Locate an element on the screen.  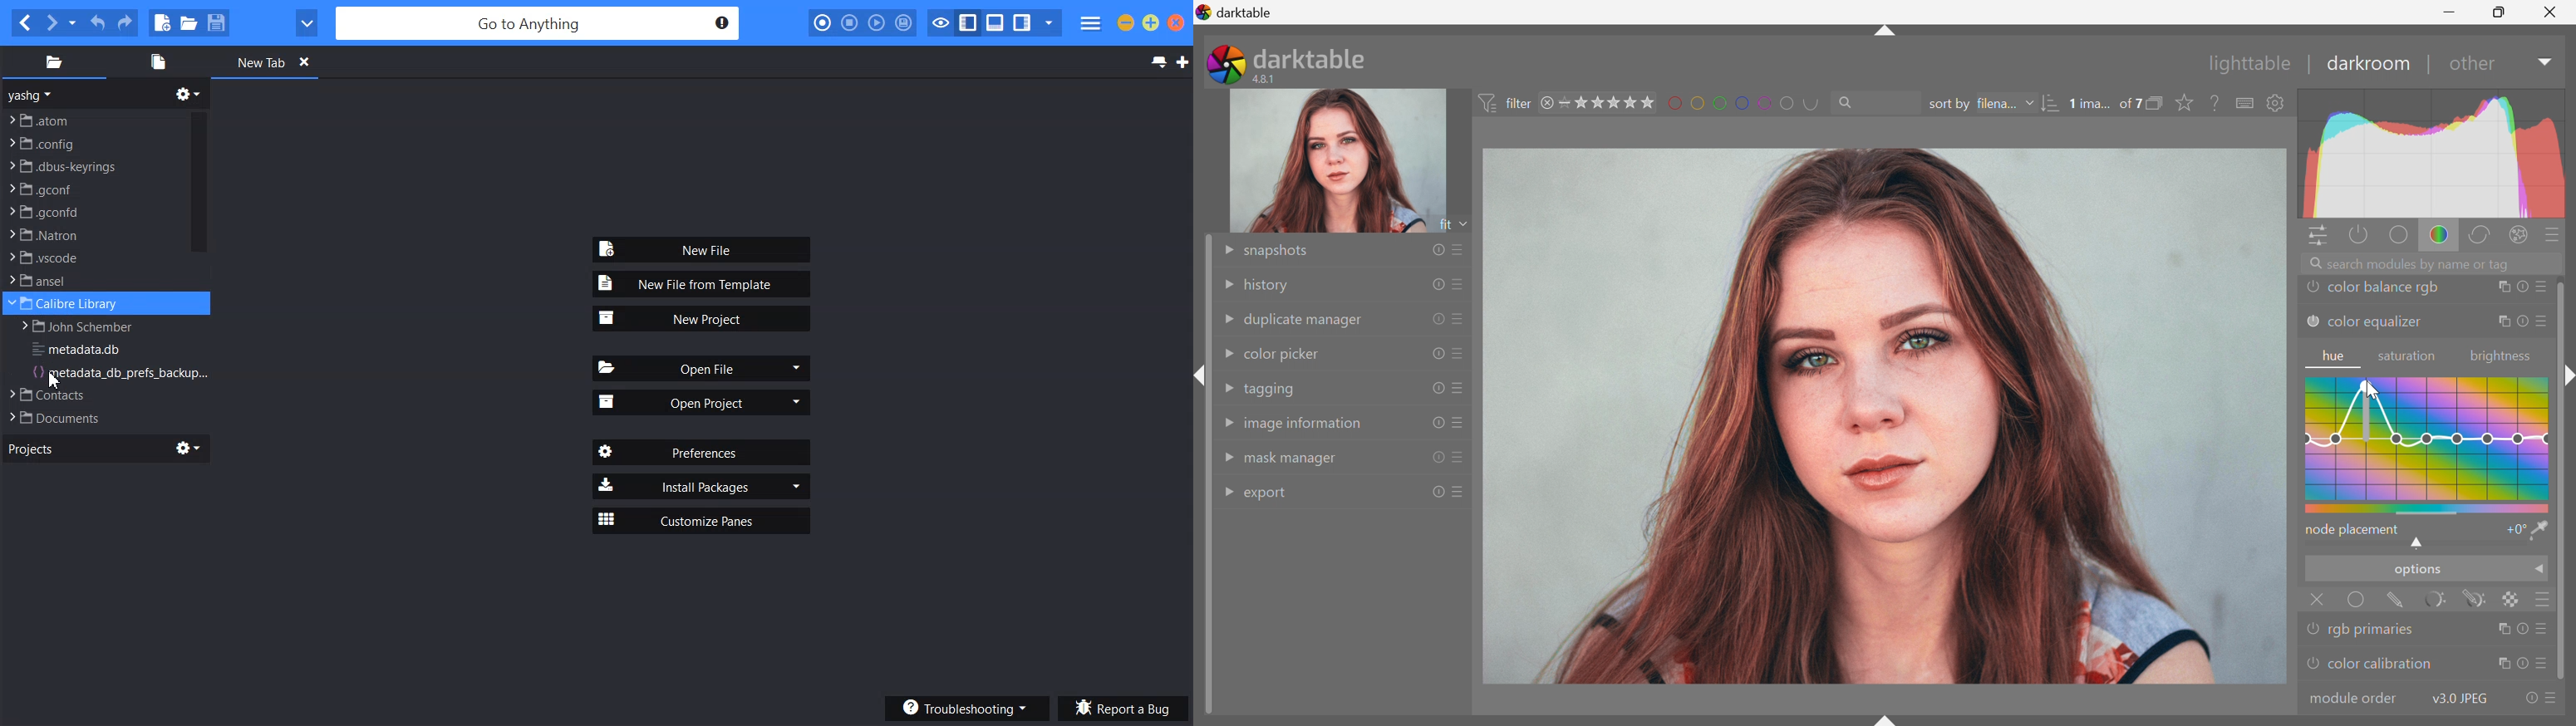
Vertical scroll bar is located at coordinates (198, 181).